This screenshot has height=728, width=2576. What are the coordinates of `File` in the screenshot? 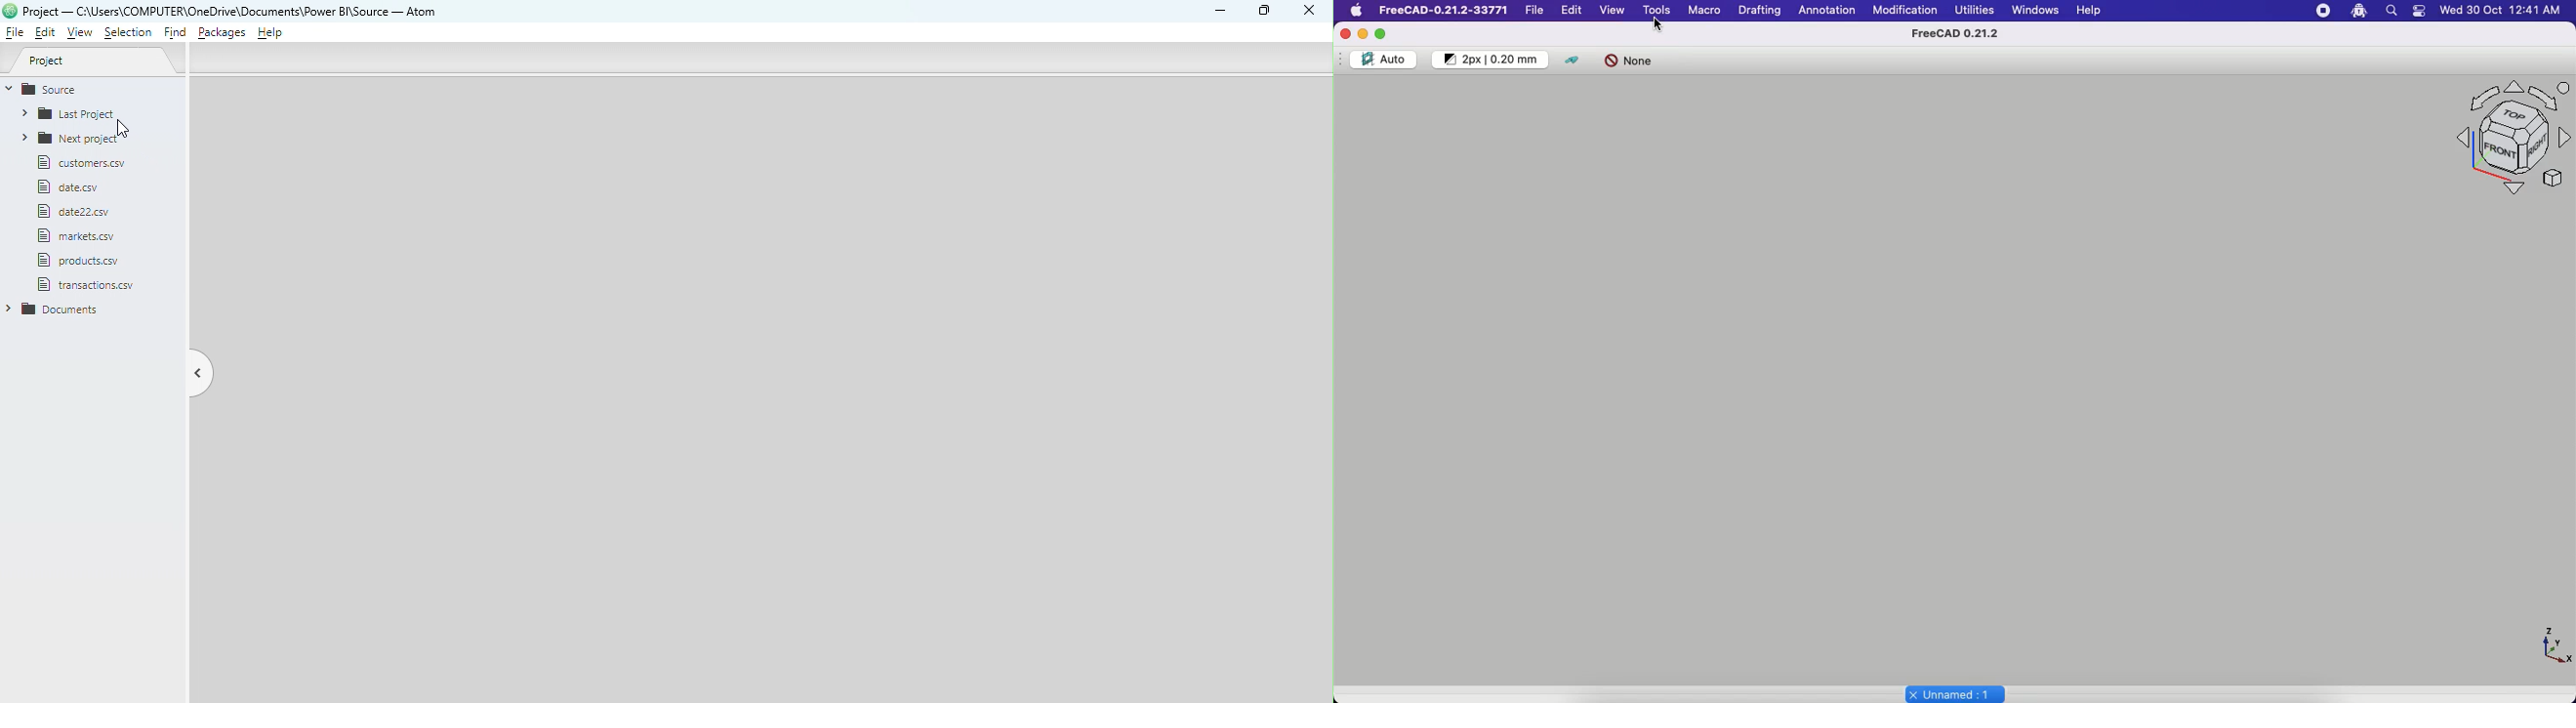 It's located at (77, 236).